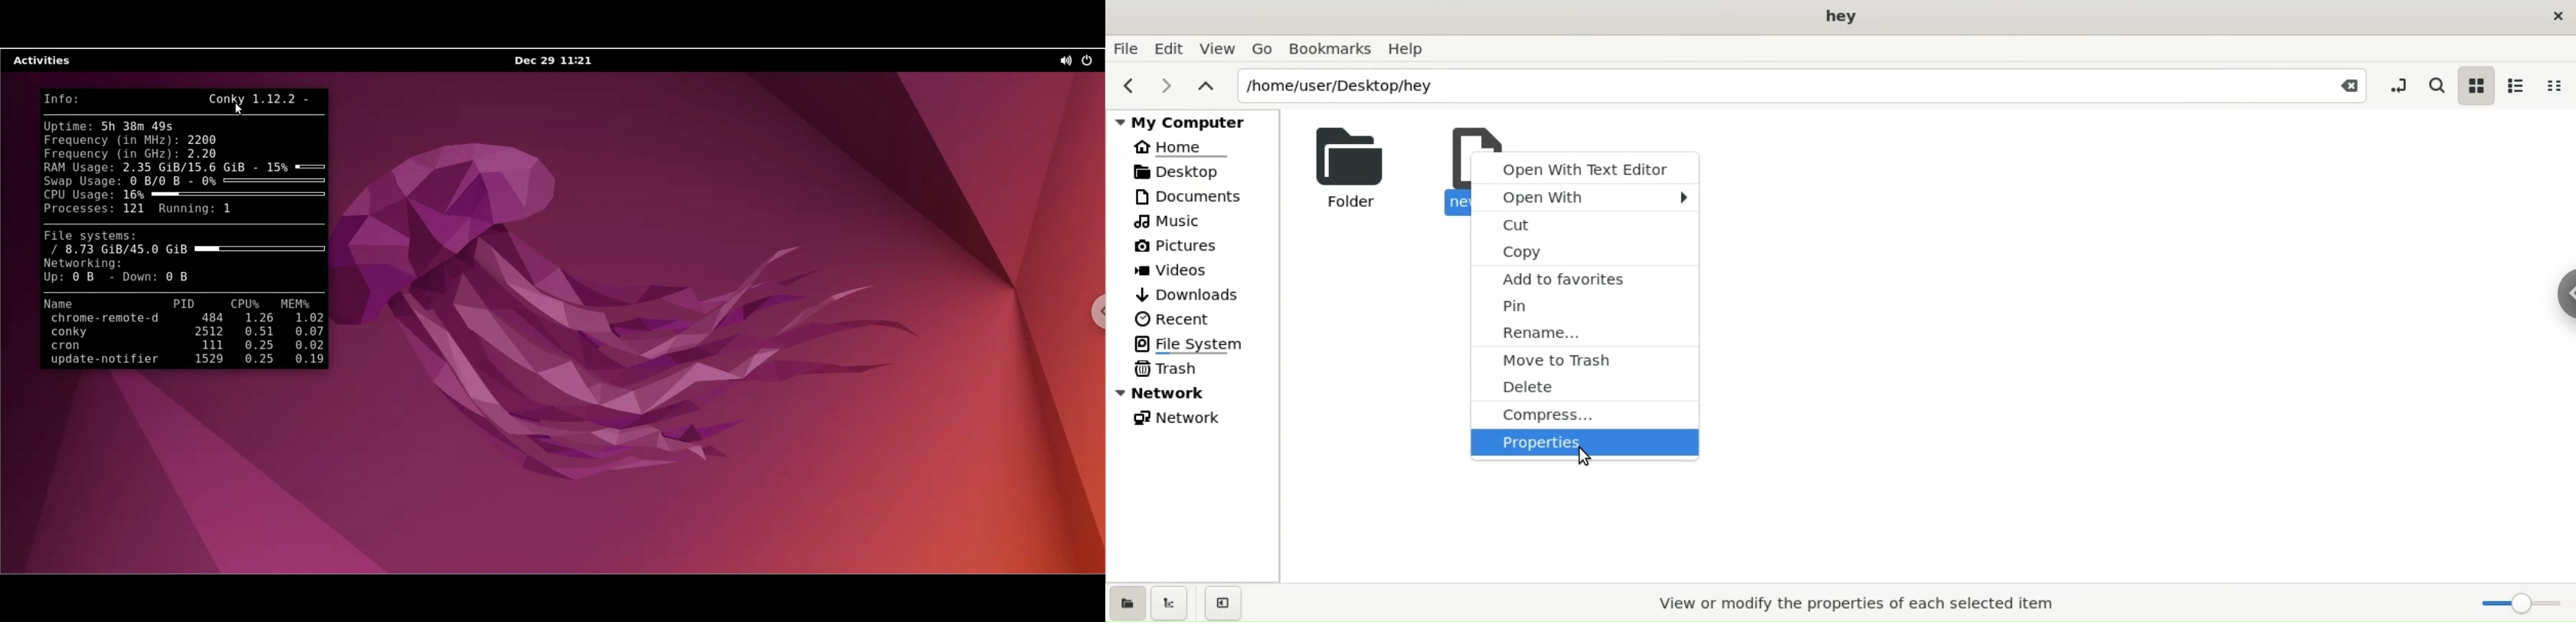 The image size is (2576, 644). I want to click on Network, so click(1183, 417).